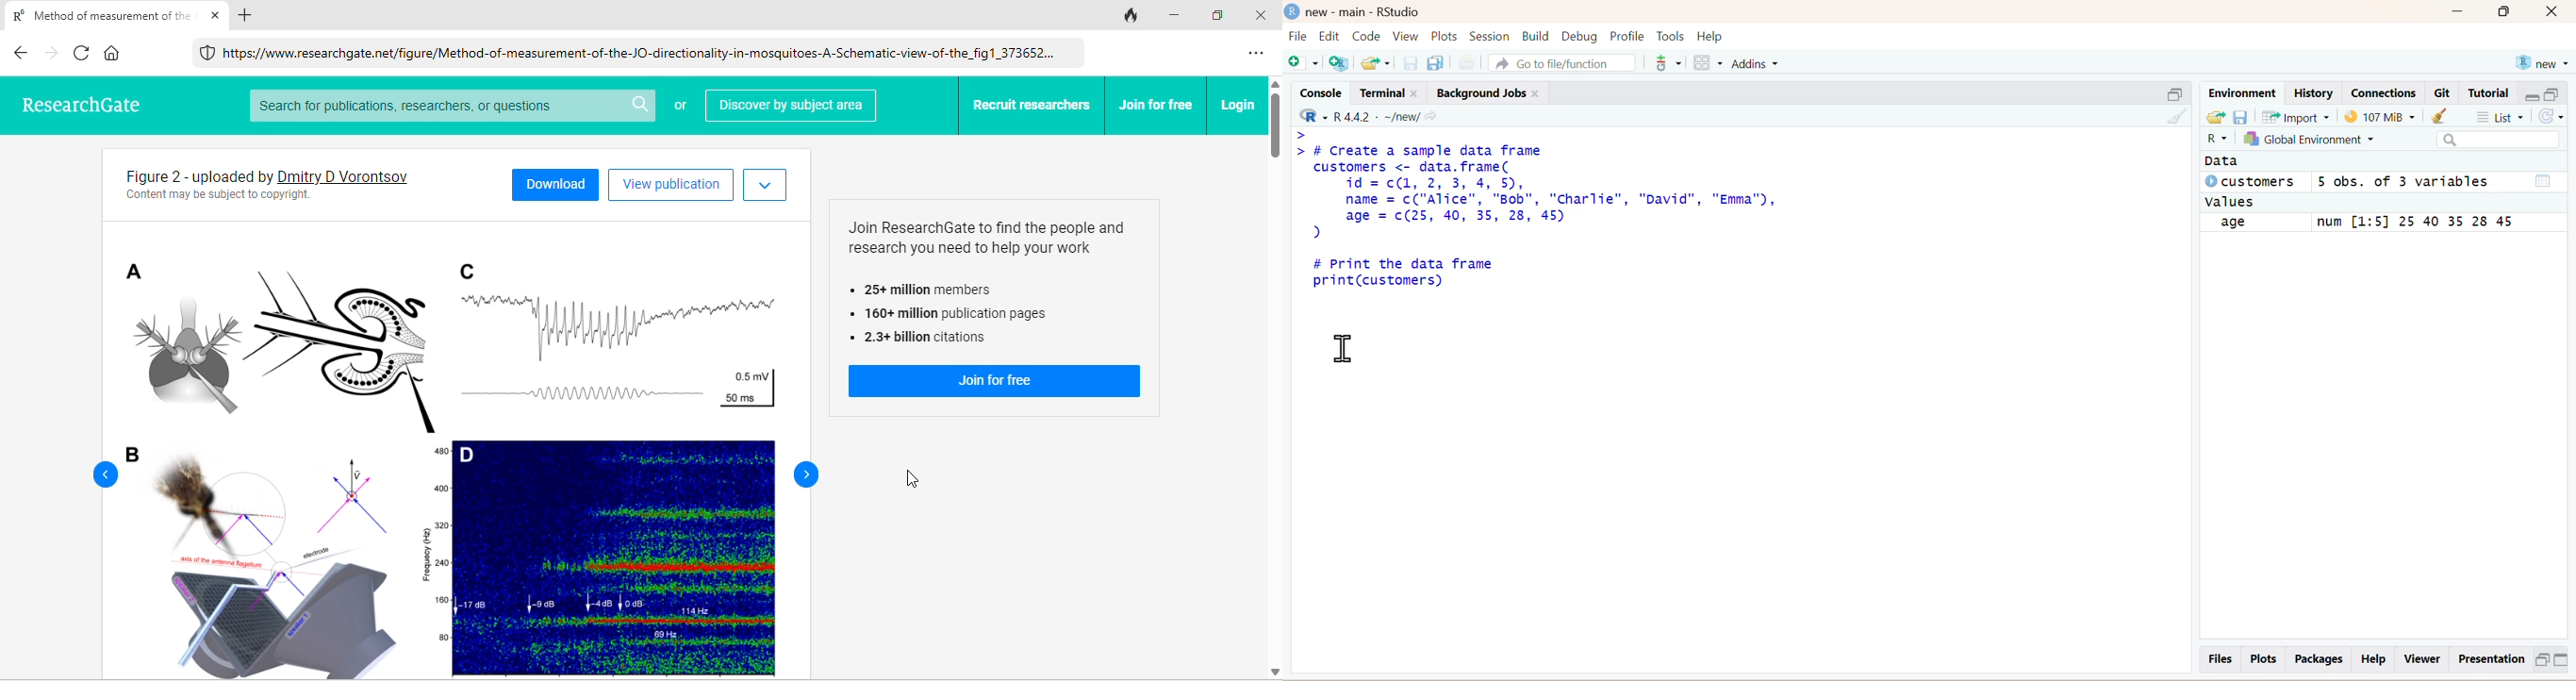 This screenshot has width=2576, height=700. Describe the element at coordinates (1342, 62) in the screenshot. I see `Create a project` at that location.